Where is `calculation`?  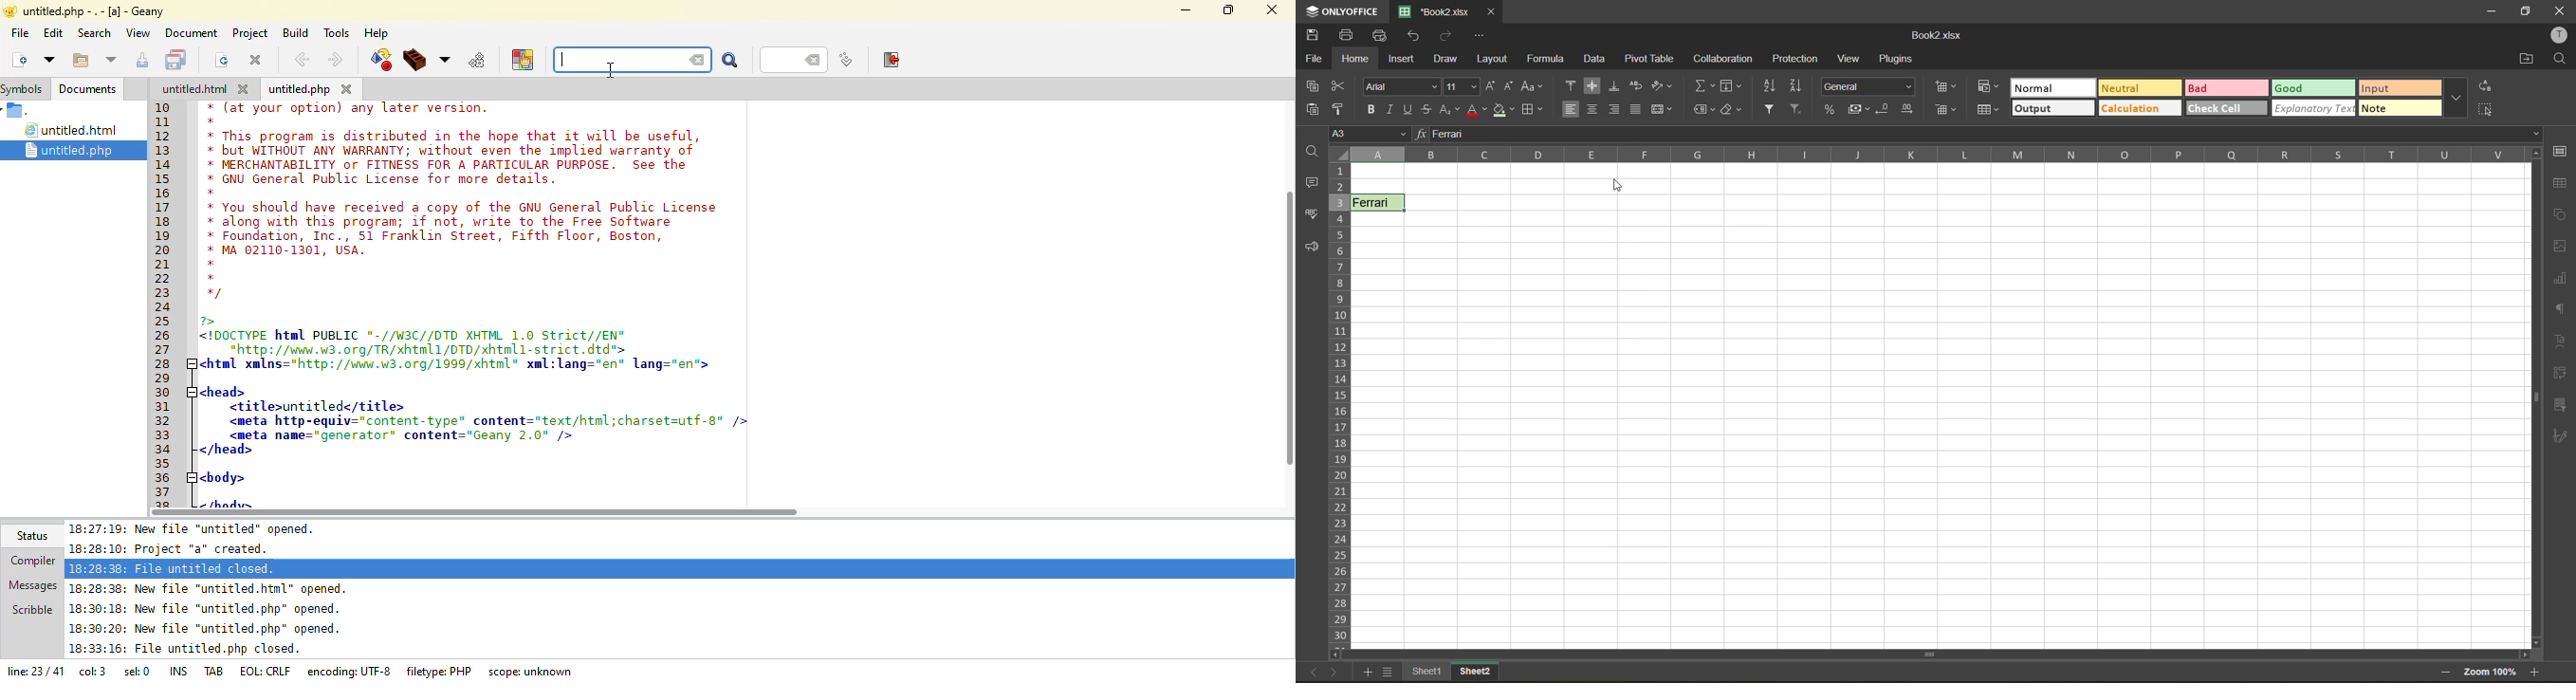
calculation is located at coordinates (2137, 107).